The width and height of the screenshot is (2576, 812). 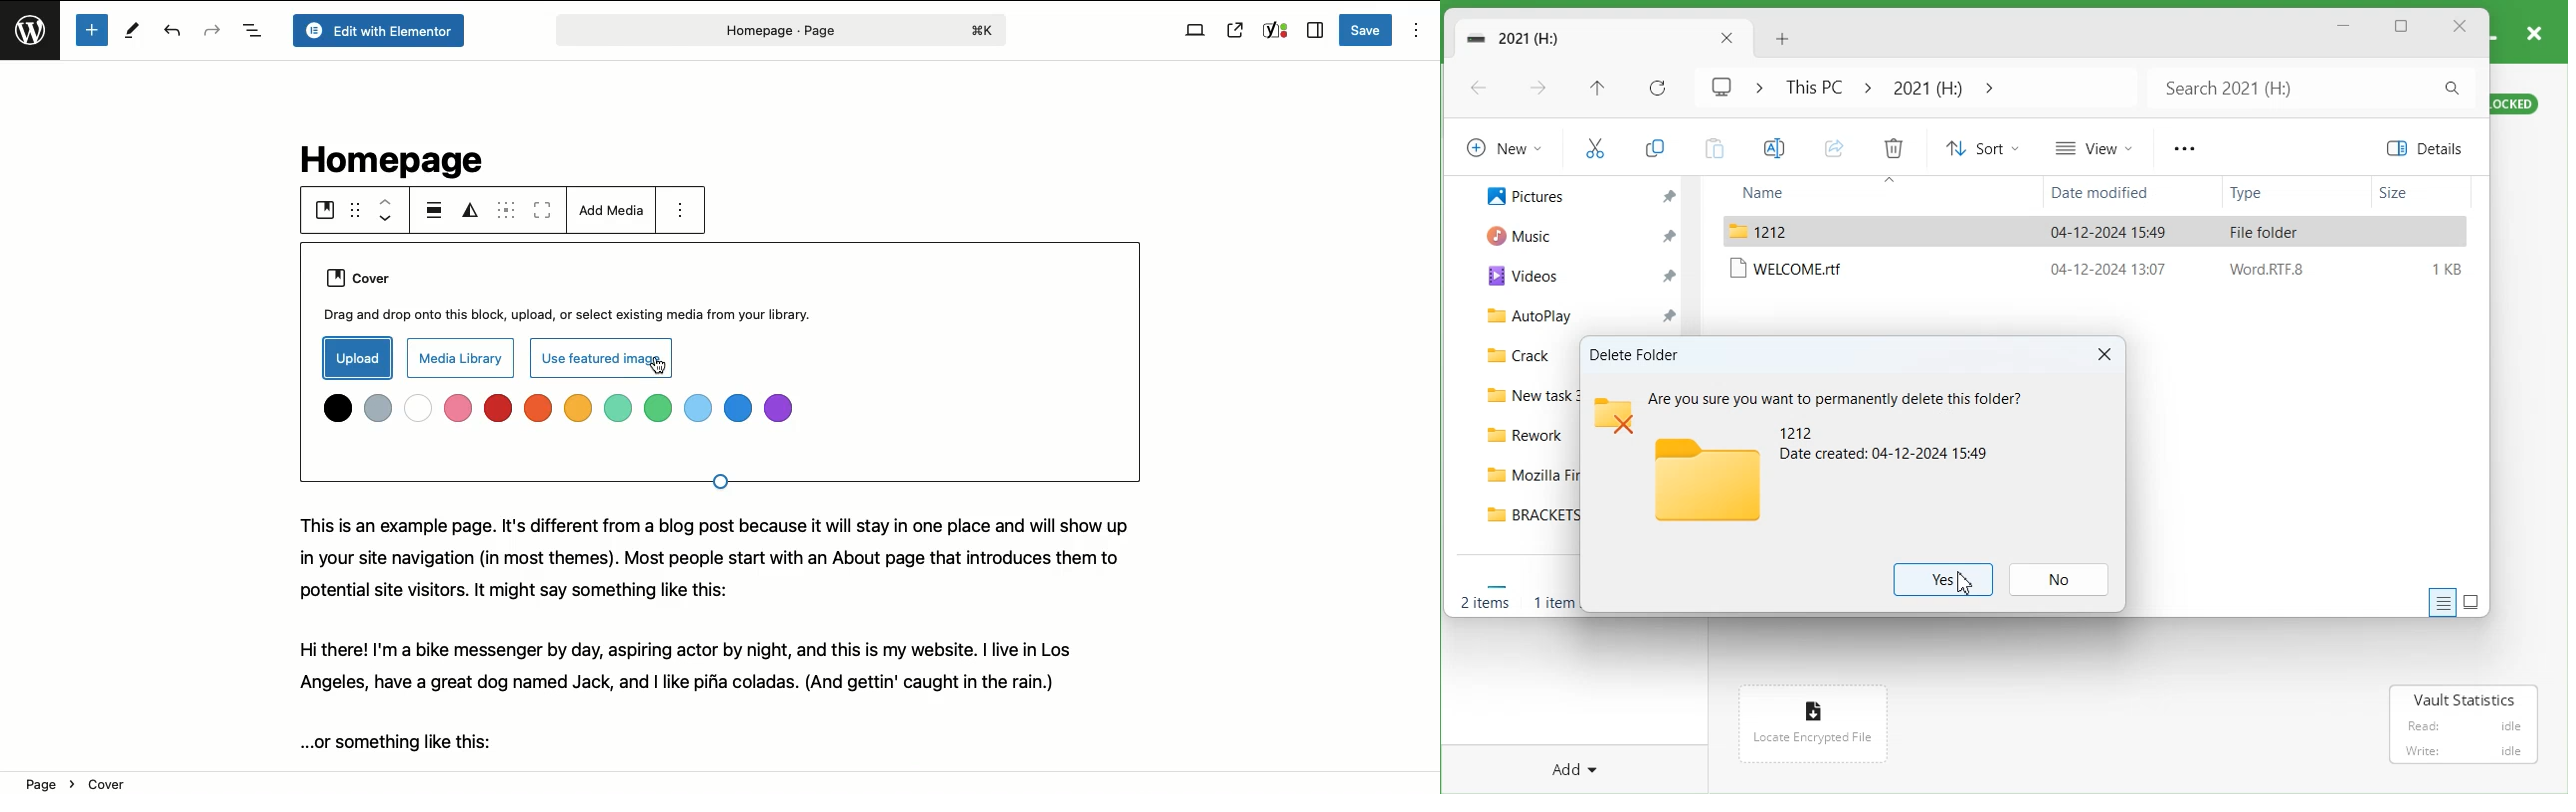 What do you see at coordinates (1195, 31) in the screenshot?
I see `View` at bounding box center [1195, 31].